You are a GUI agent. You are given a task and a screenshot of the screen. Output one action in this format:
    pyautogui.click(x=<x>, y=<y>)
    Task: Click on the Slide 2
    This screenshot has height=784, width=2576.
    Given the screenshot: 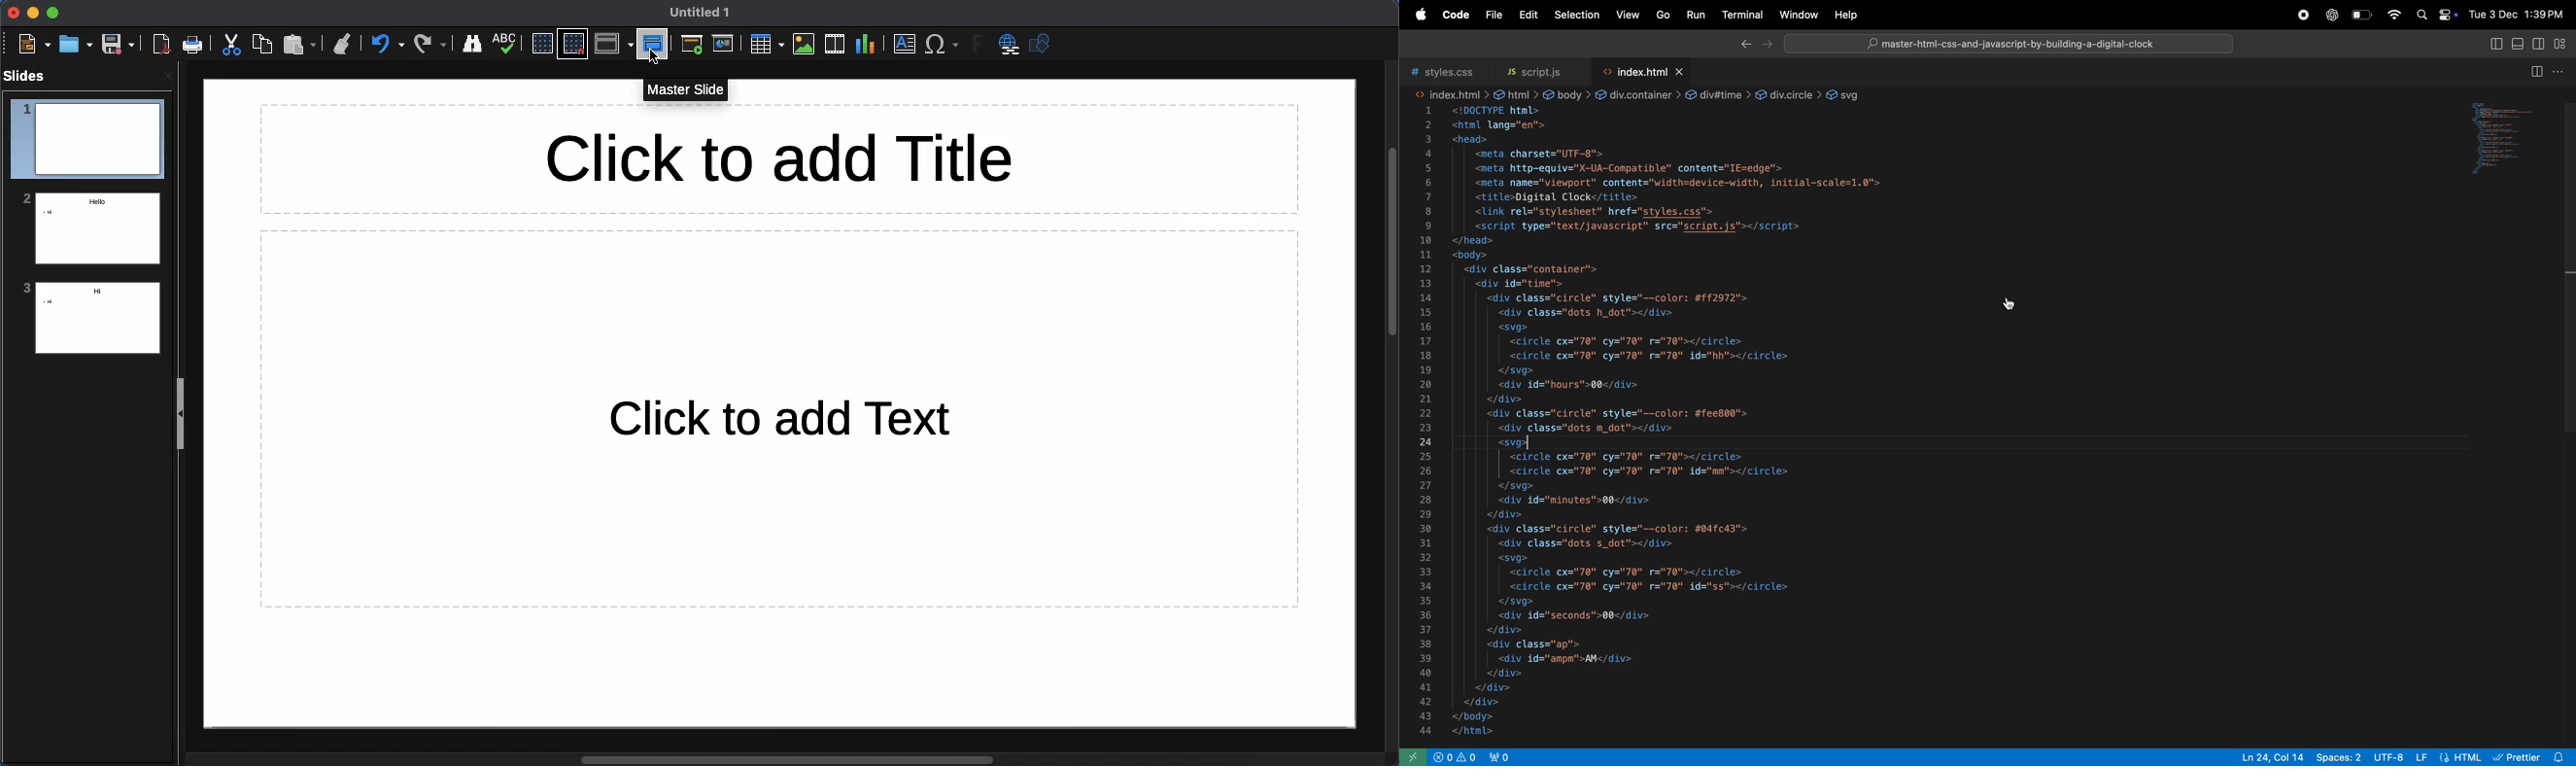 What is the action you would take?
    pyautogui.click(x=89, y=227)
    